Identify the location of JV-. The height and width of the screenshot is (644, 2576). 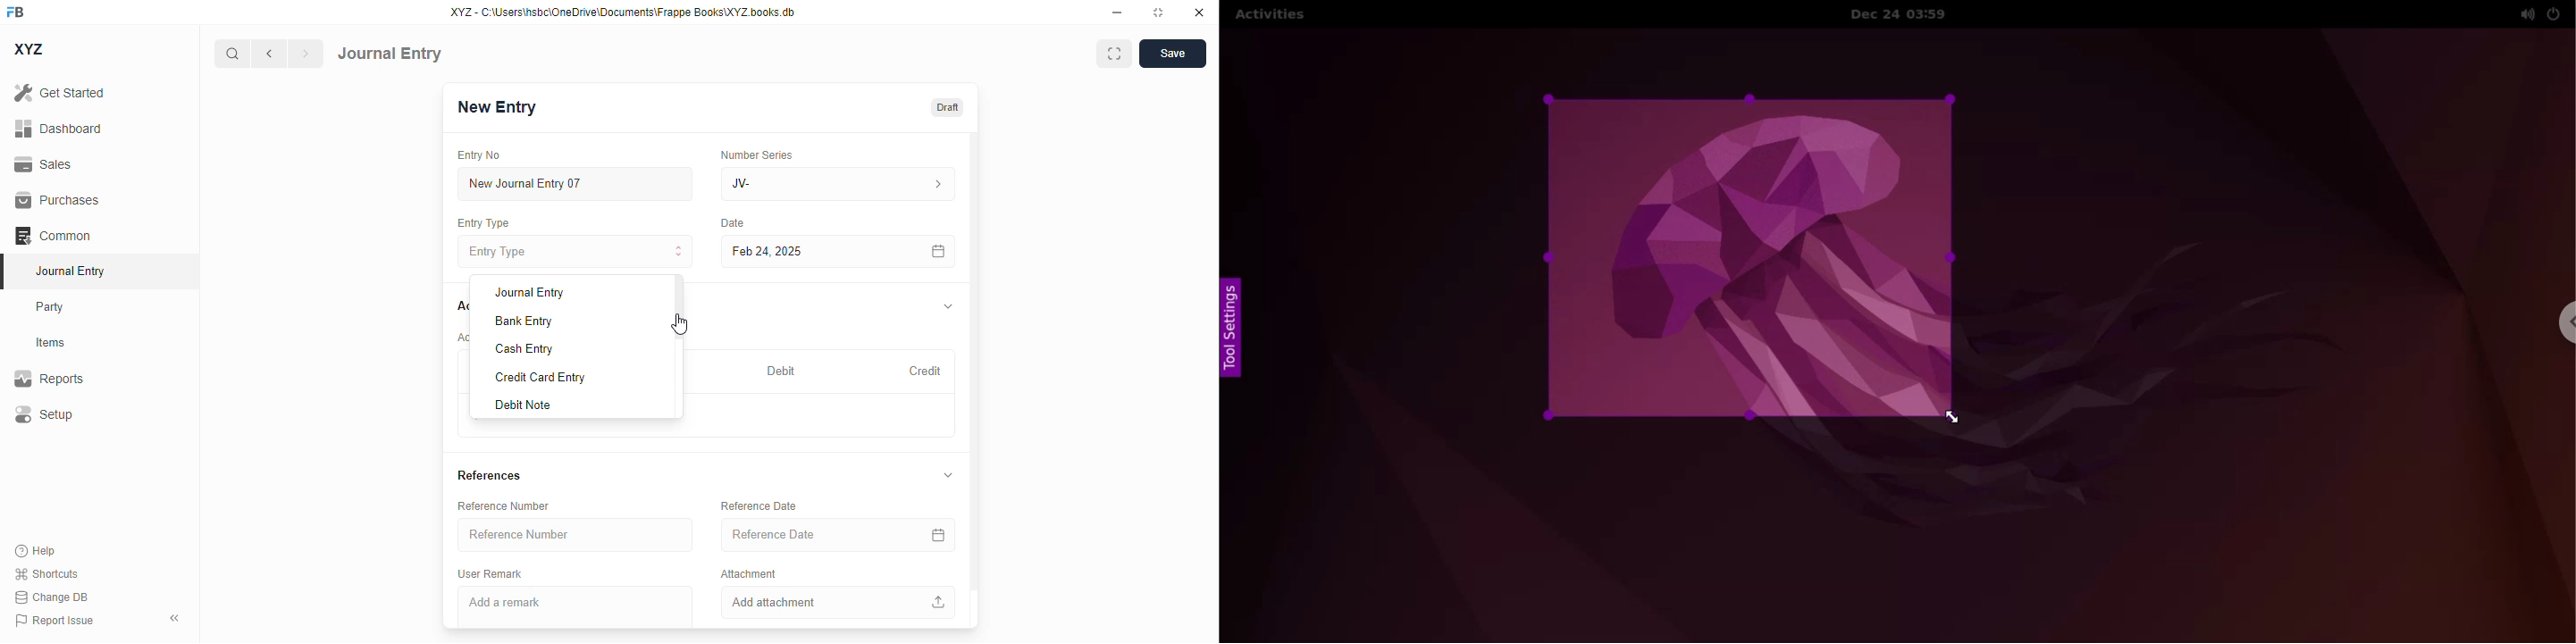
(838, 184).